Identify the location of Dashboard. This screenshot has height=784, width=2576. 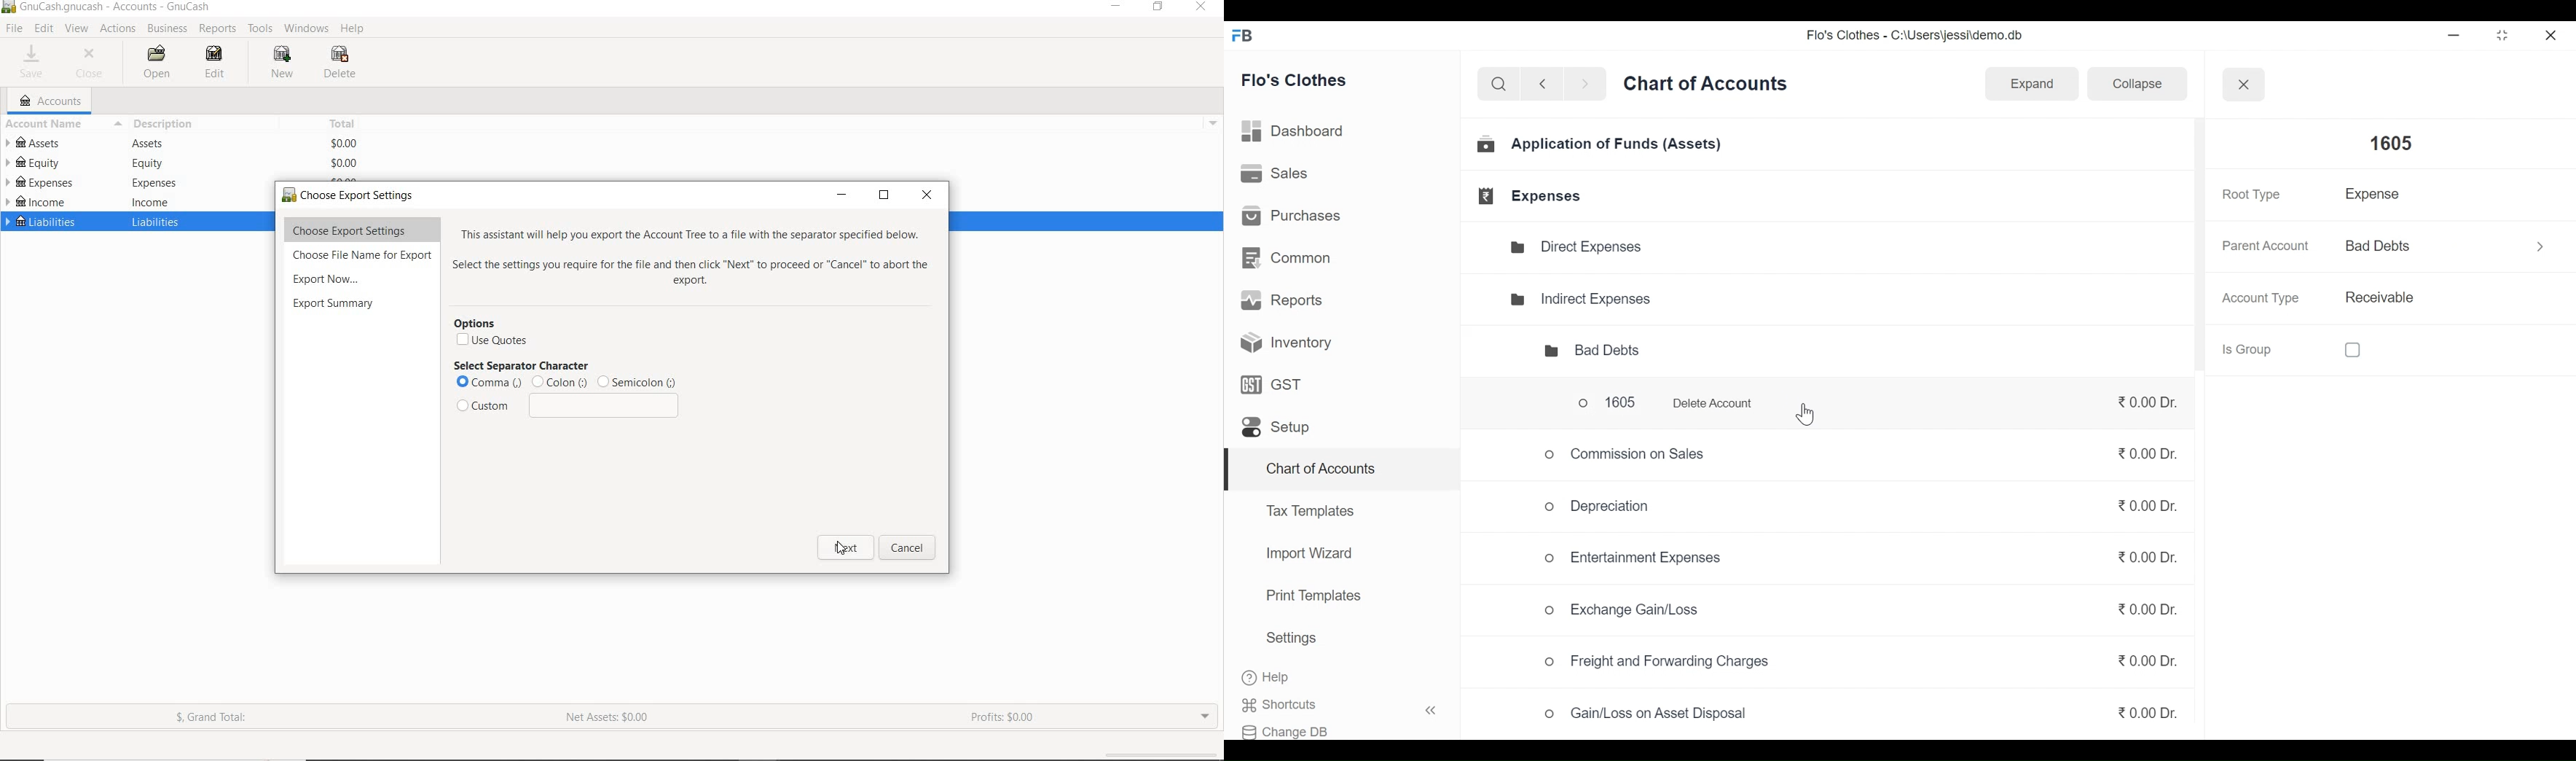
(1299, 131).